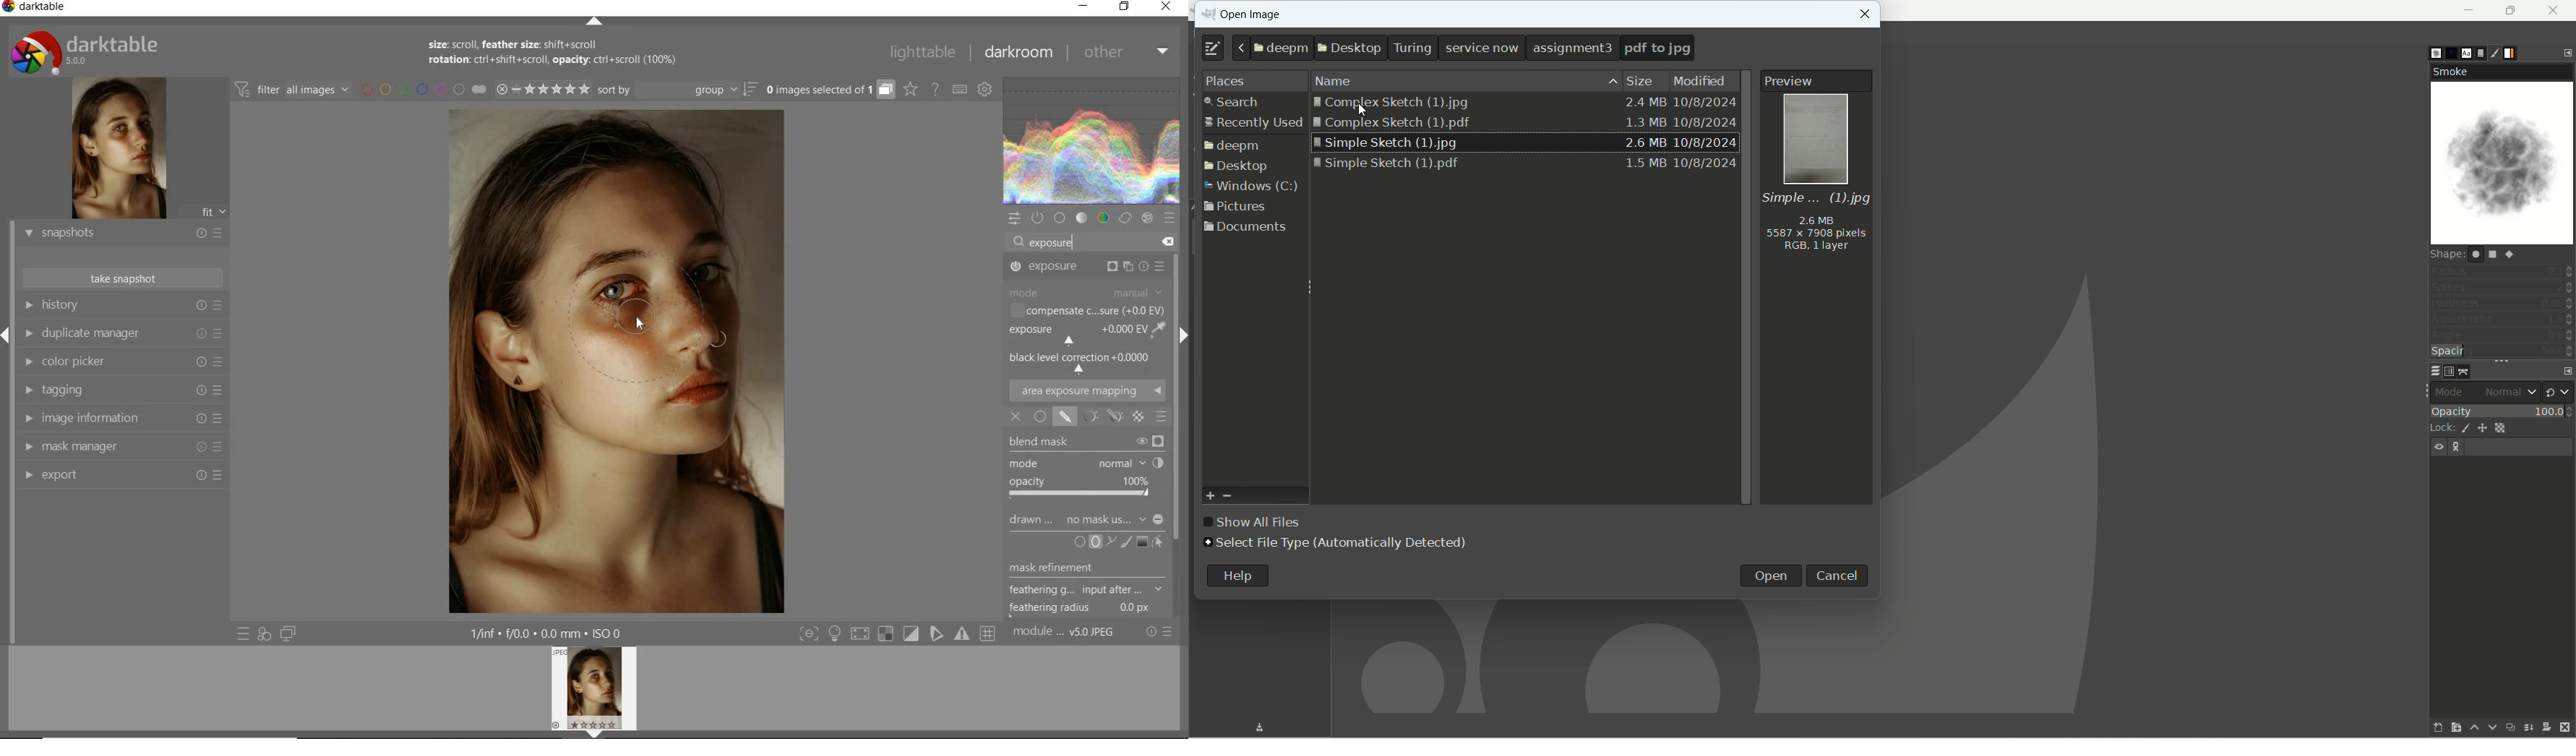 Image resolution: width=2576 pixels, height=756 pixels. What do you see at coordinates (122, 418) in the screenshot?
I see `image information` at bounding box center [122, 418].